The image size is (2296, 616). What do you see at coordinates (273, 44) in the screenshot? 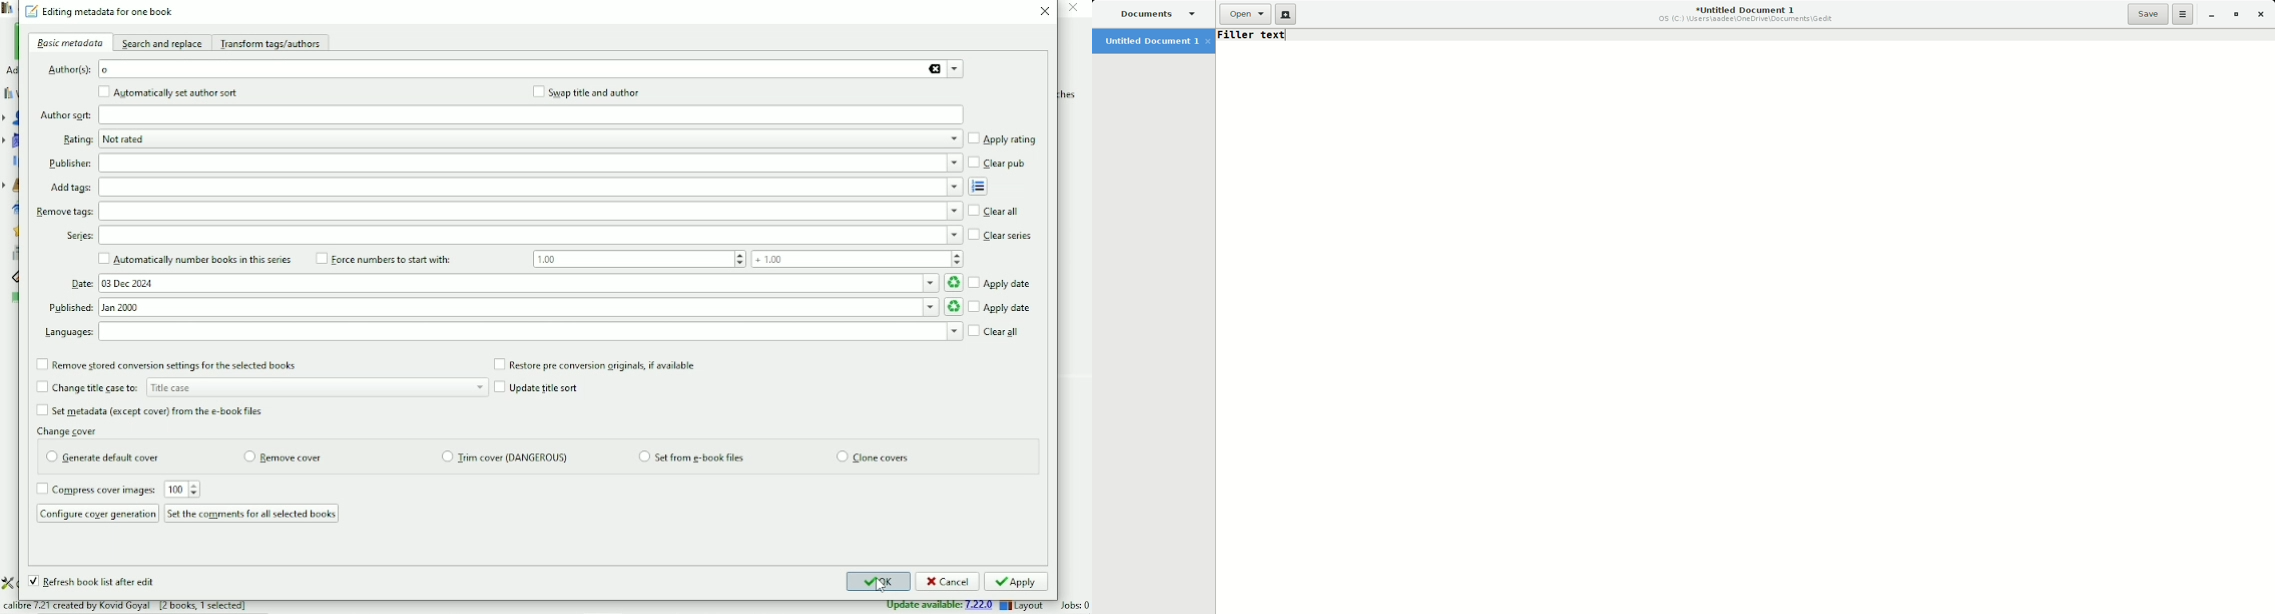
I see `Transform tags/authors` at bounding box center [273, 44].